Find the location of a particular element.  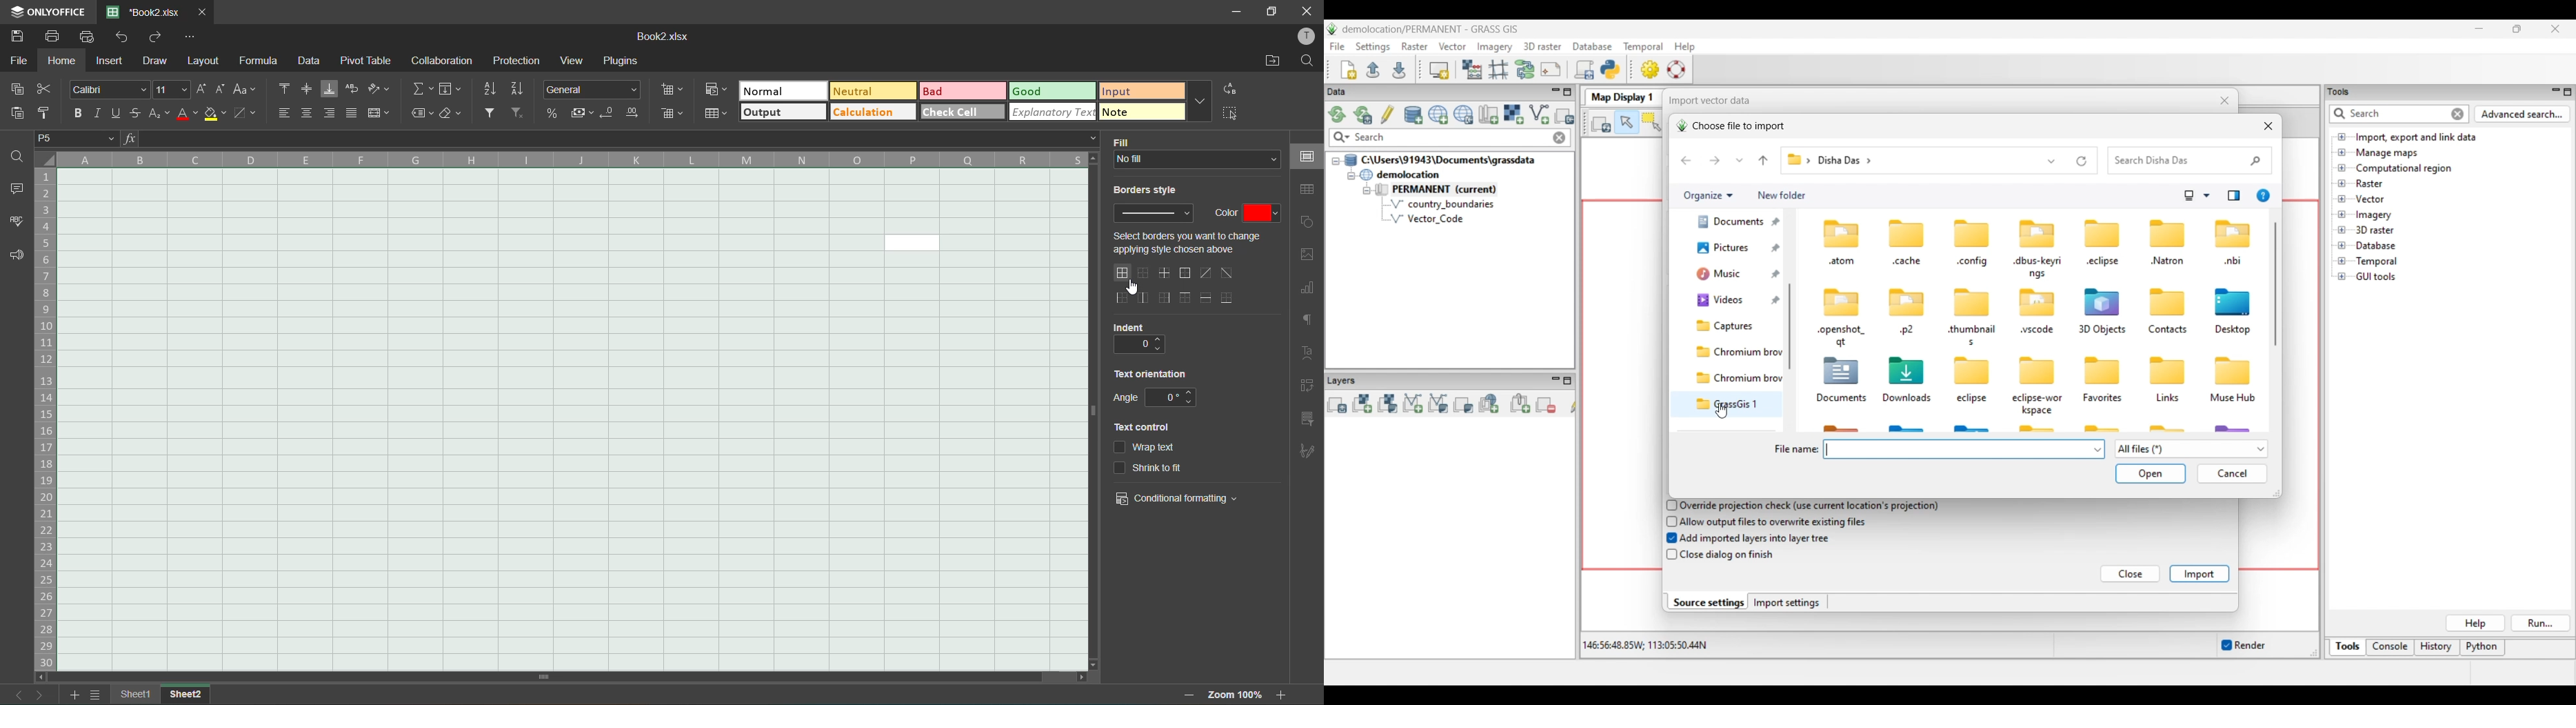

fields is located at coordinates (448, 88).